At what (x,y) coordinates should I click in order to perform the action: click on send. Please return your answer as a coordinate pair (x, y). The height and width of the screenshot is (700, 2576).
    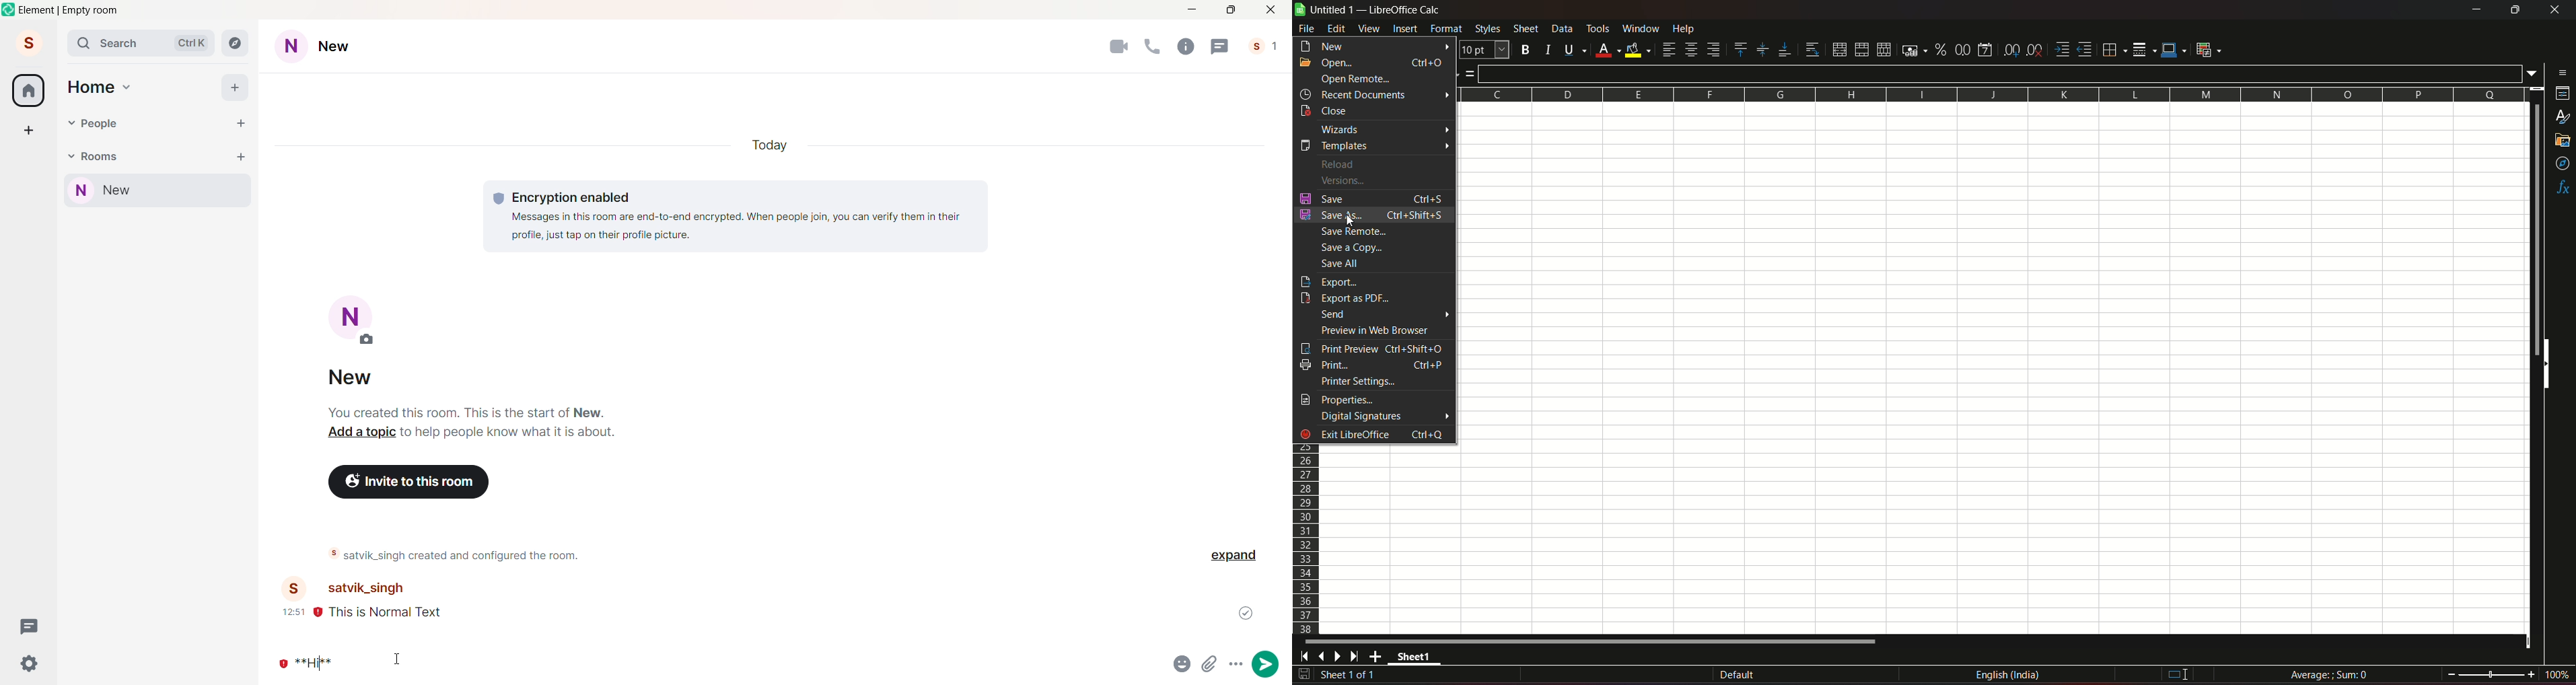
    Looking at the image, I should click on (1265, 664).